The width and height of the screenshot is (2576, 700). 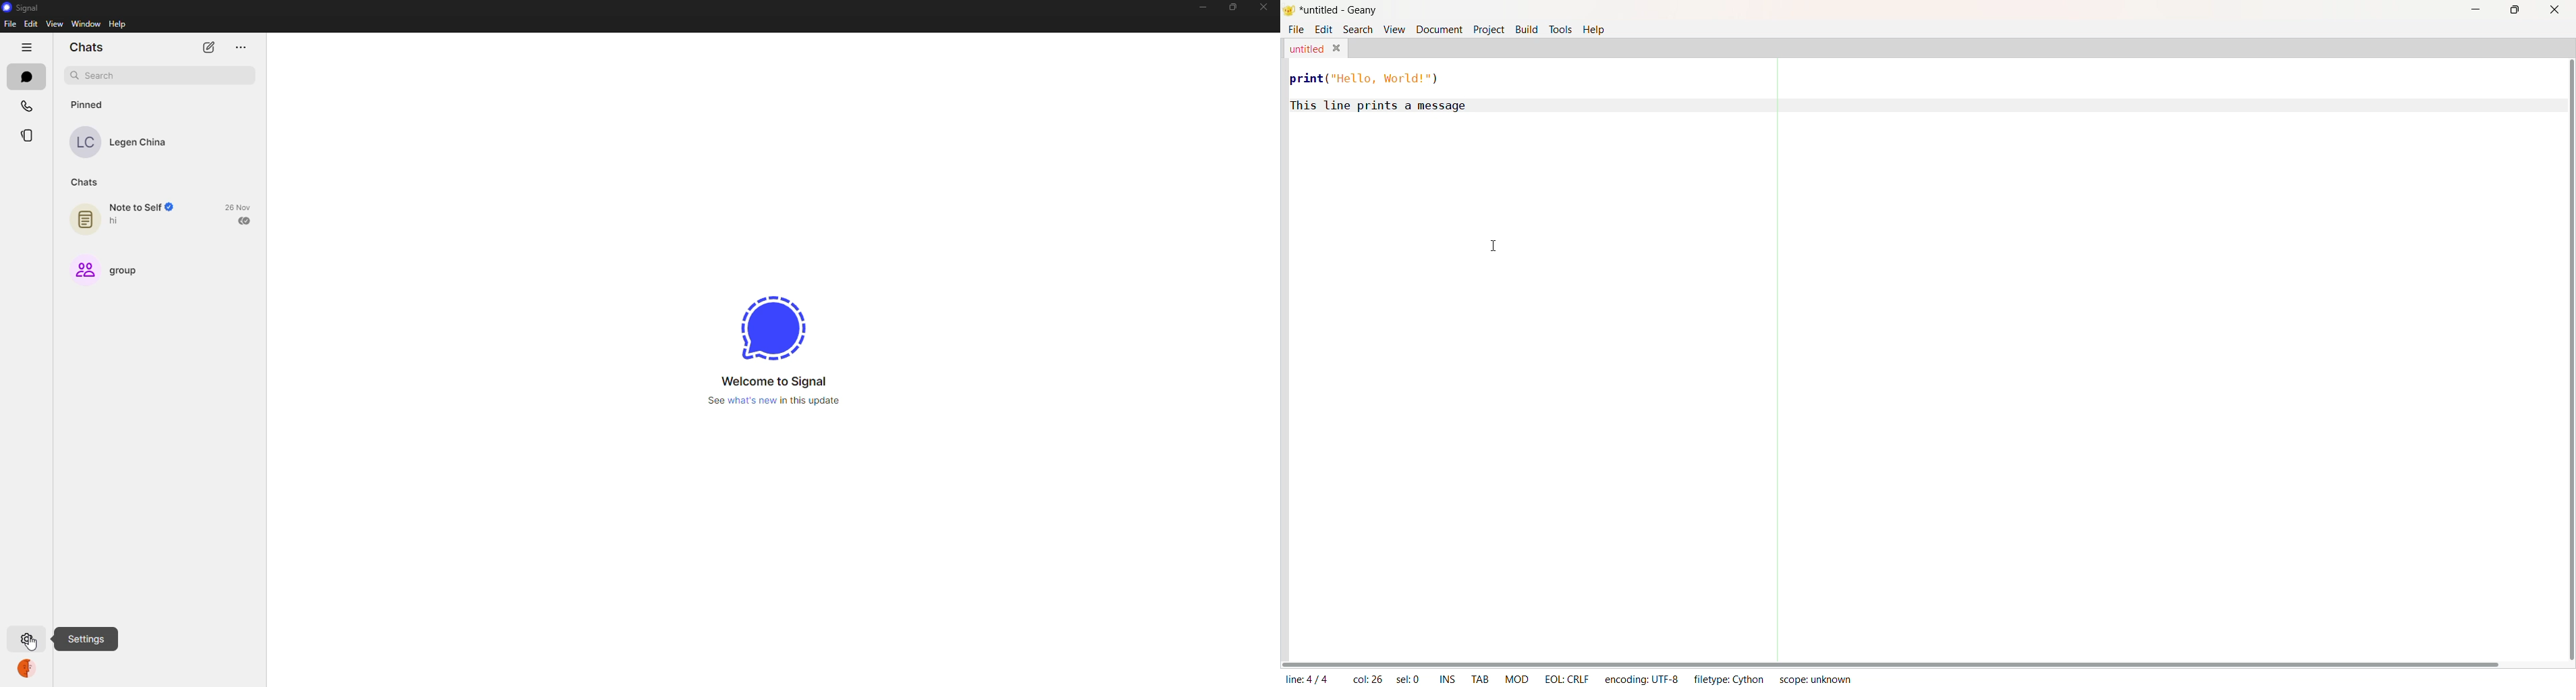 I want to click on close, so click(x=1265, y=8).